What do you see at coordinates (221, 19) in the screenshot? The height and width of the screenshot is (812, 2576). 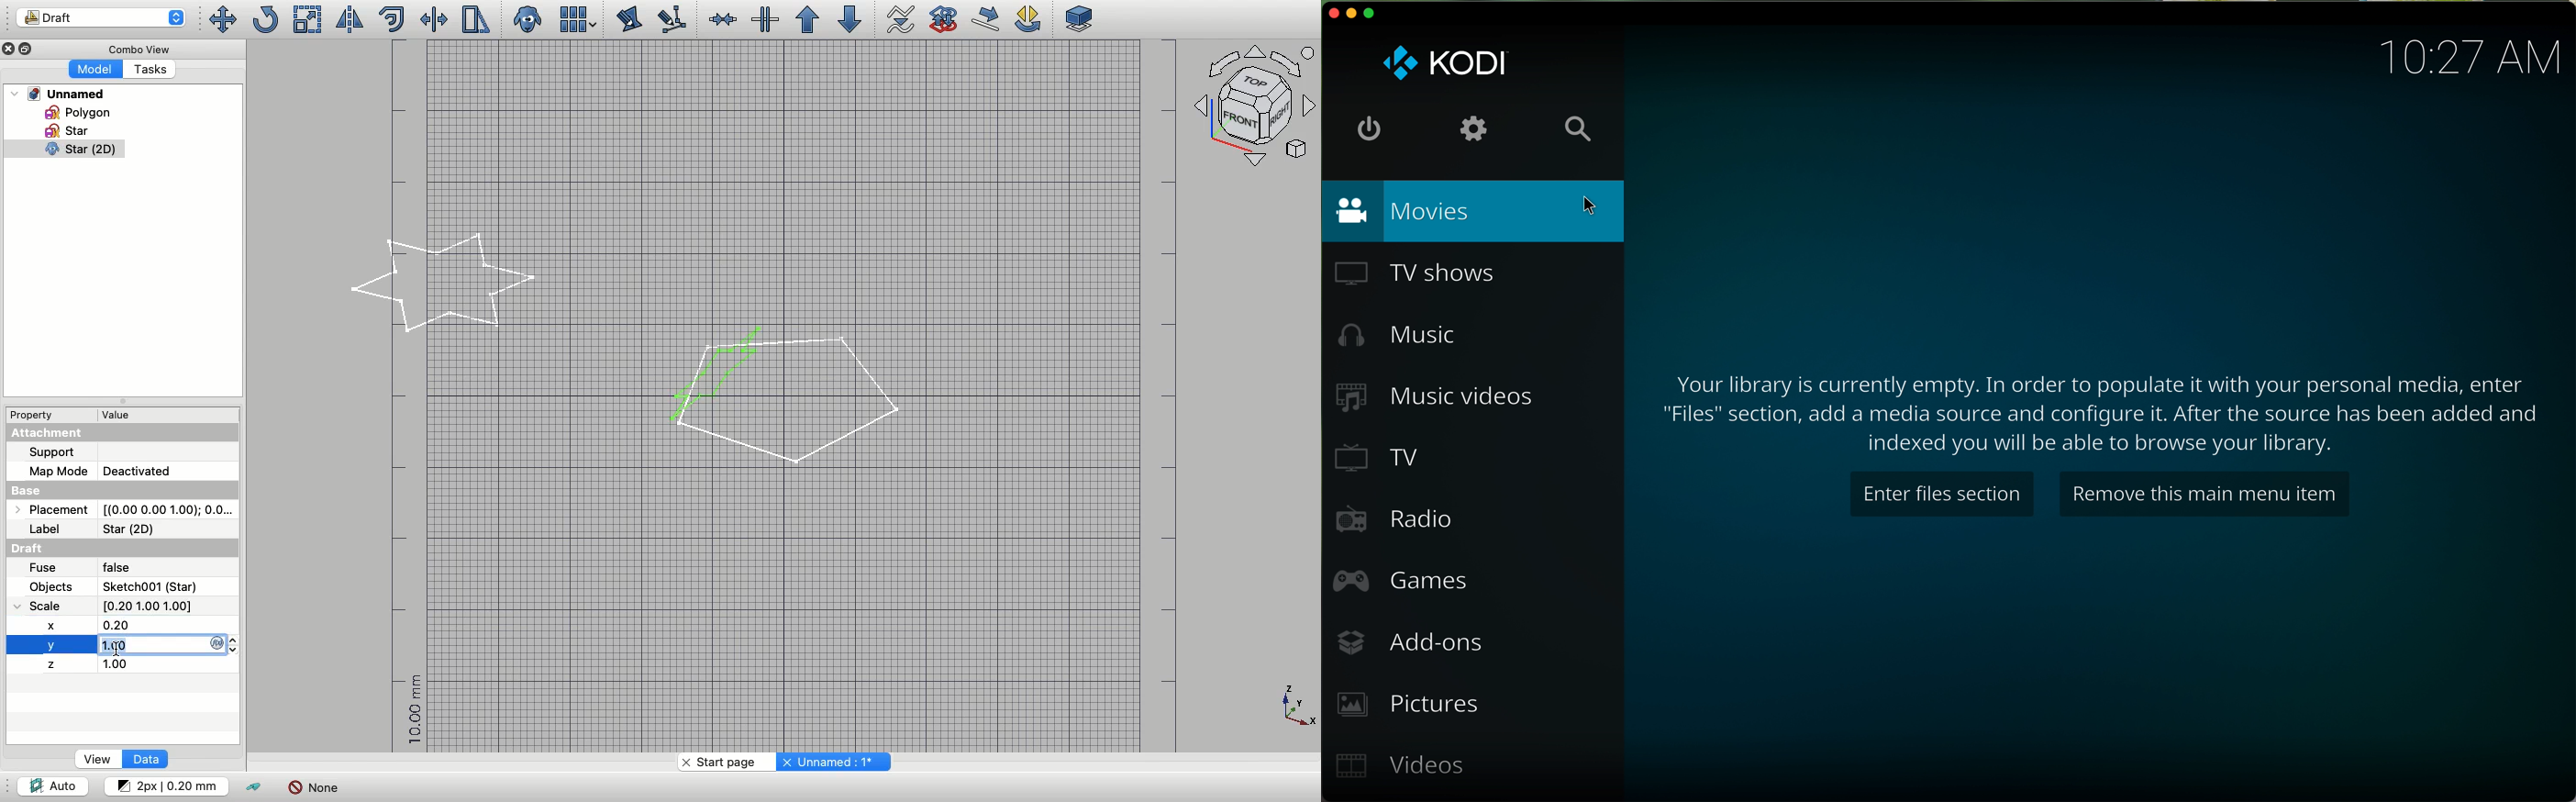 I see `Move` at bounding box center [221, 19].